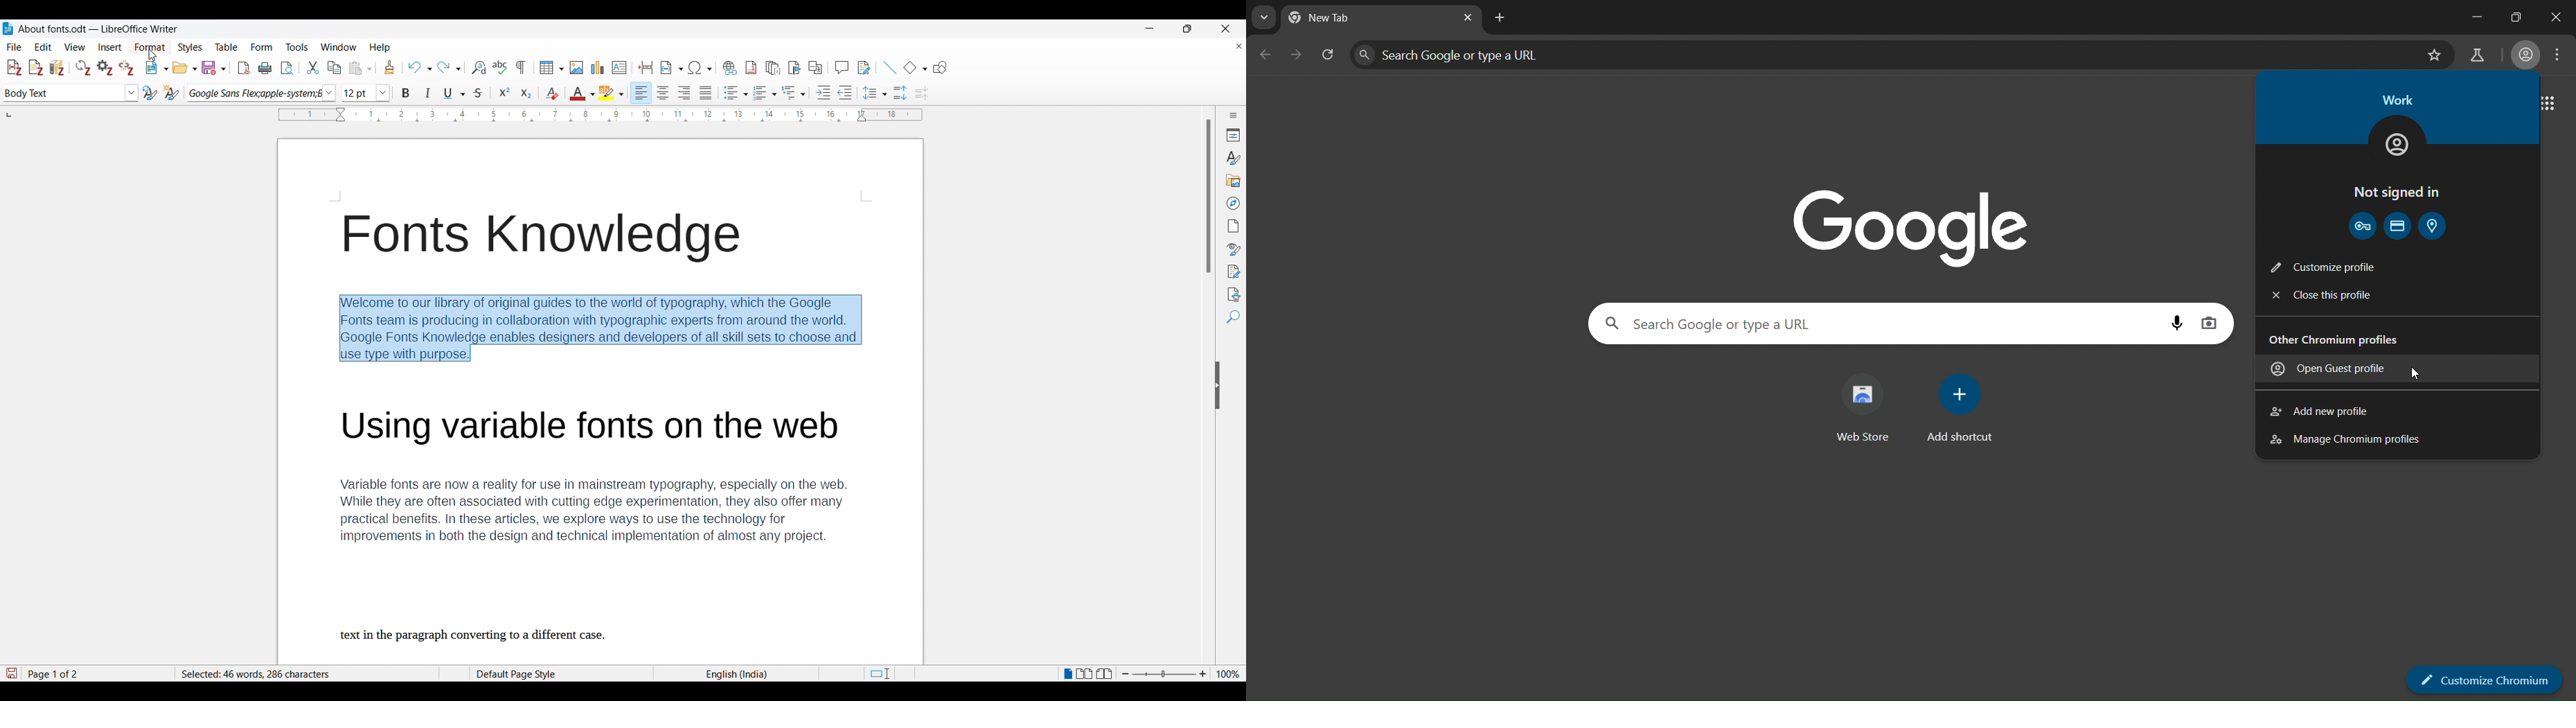 The image size is (2576, 728). I want to click on Help menu, so click(380, 47).